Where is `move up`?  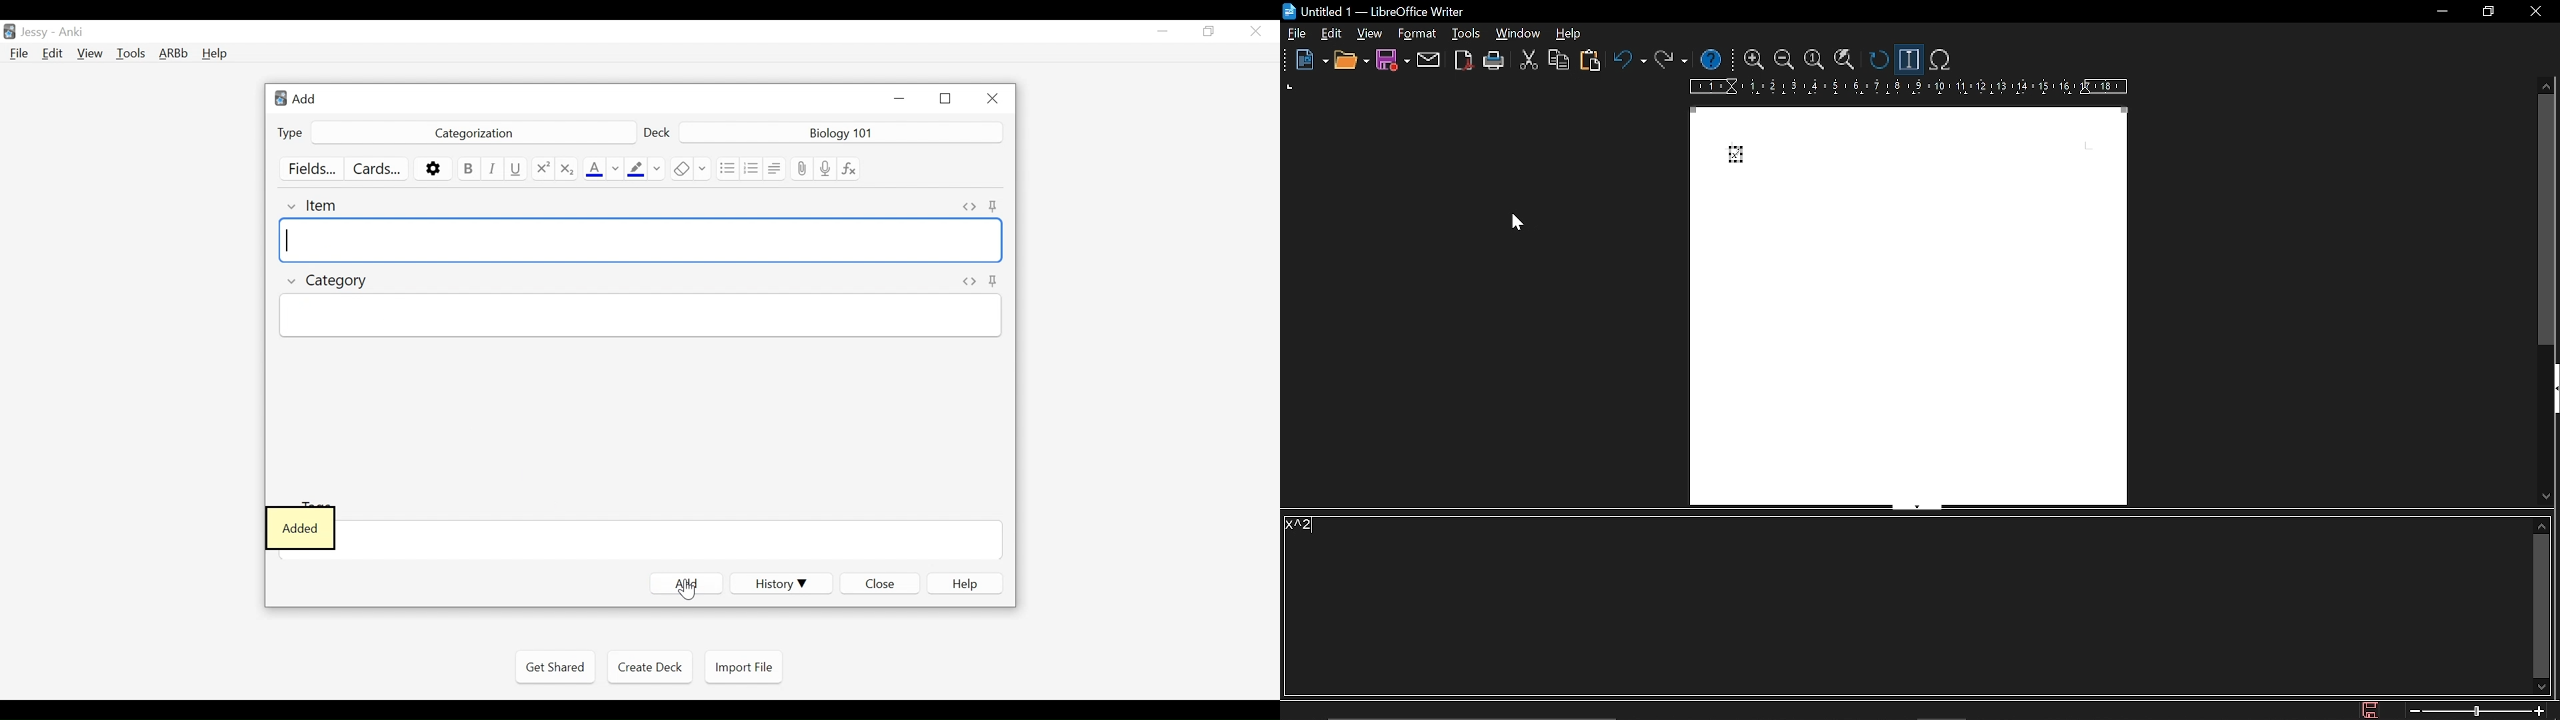 move up is located at coordinates (2541, 525).